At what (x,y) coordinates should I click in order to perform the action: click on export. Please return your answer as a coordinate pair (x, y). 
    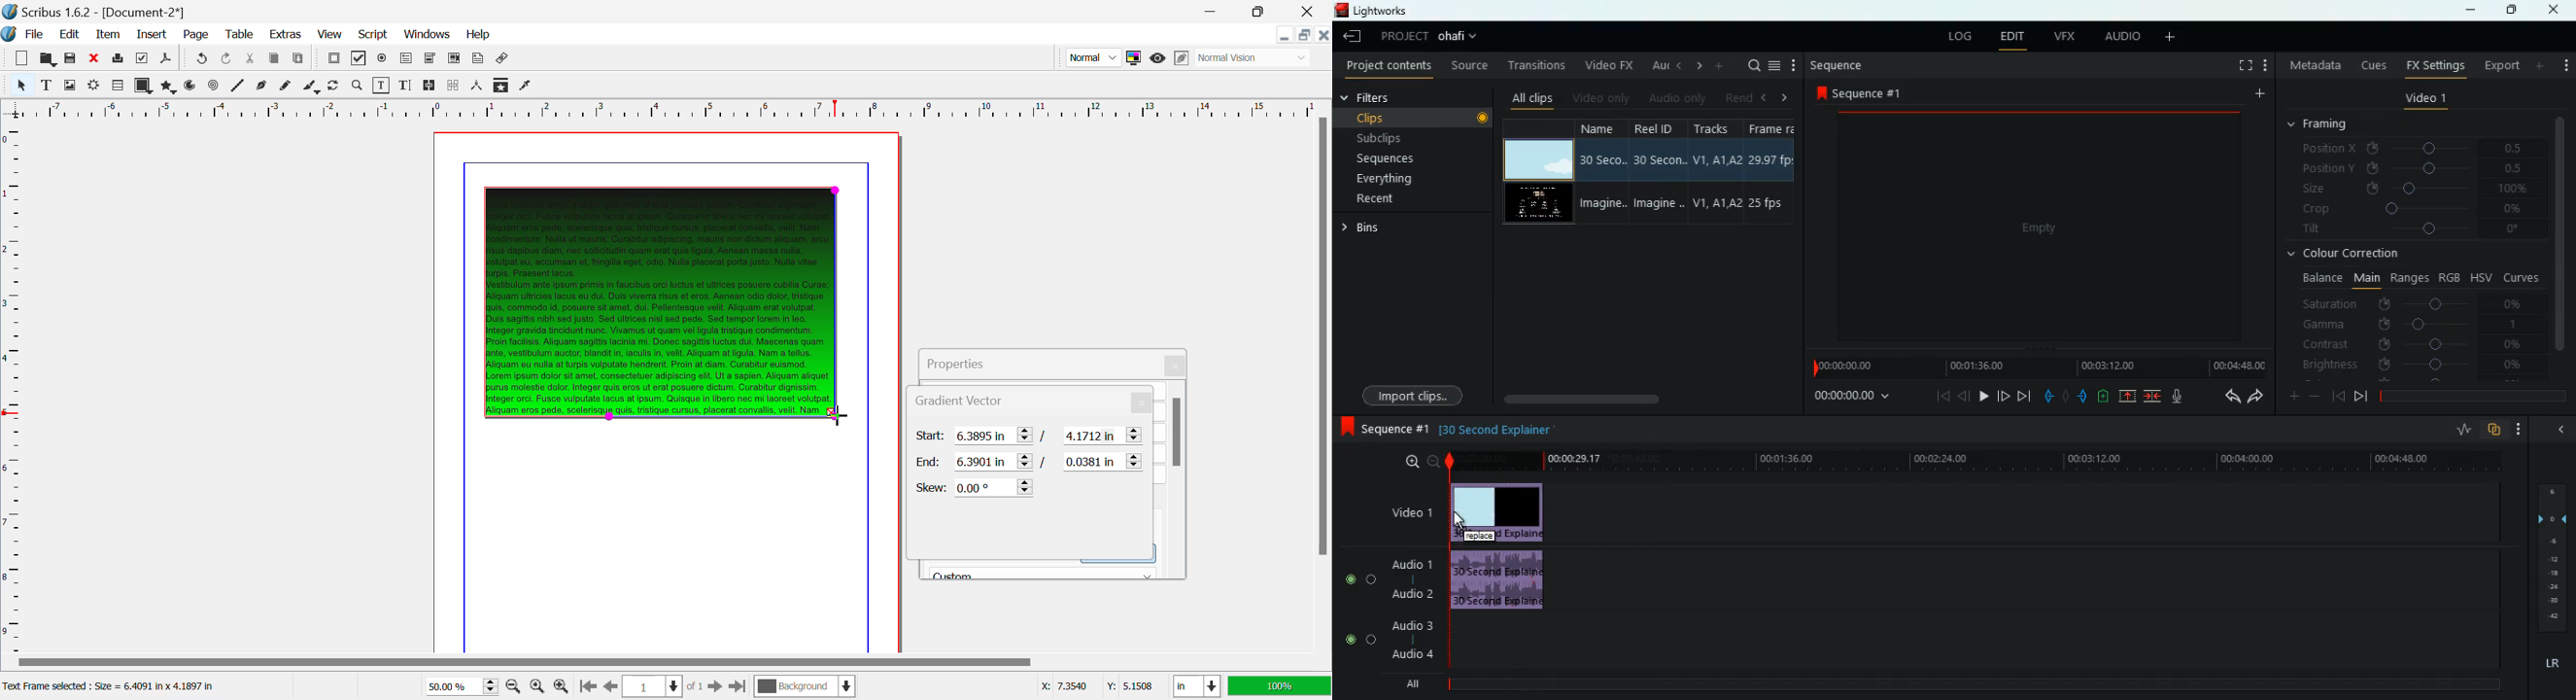
    Looking at the image, I should click on (2501, 64).